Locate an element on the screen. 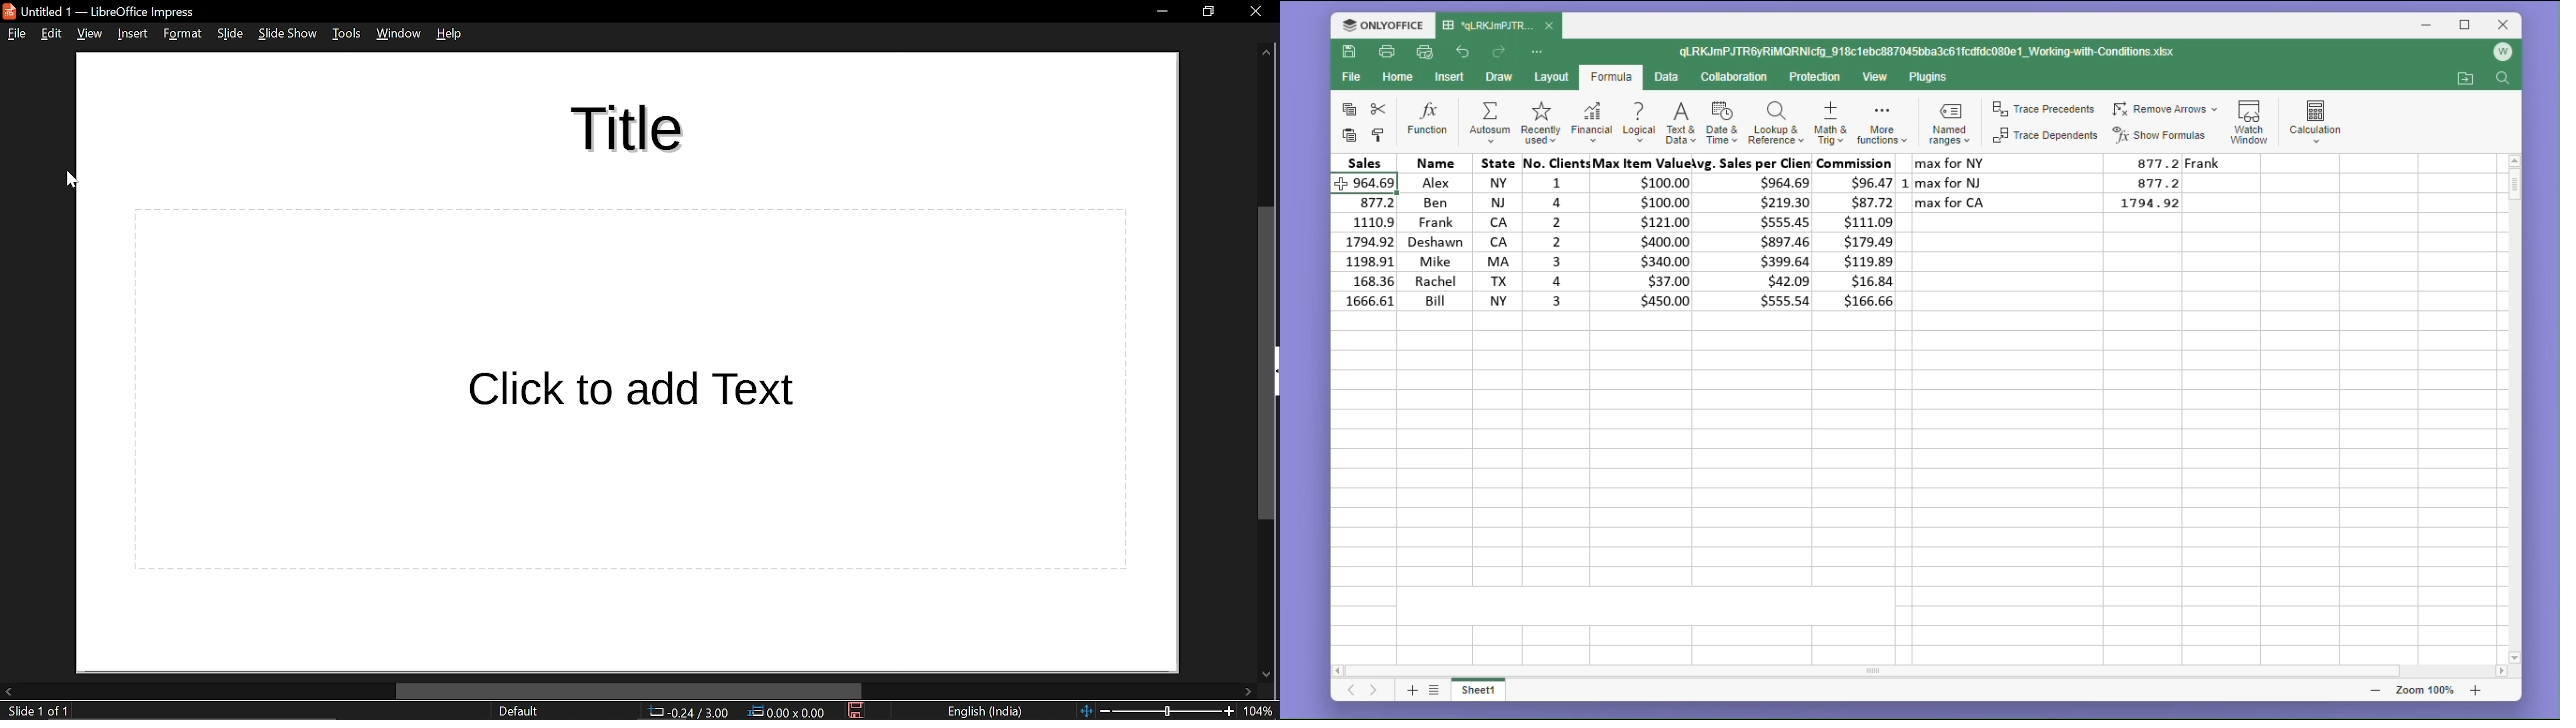 The width and height of the screenshot is (2576, 728). calculation is located at coordinates (2321, 118).